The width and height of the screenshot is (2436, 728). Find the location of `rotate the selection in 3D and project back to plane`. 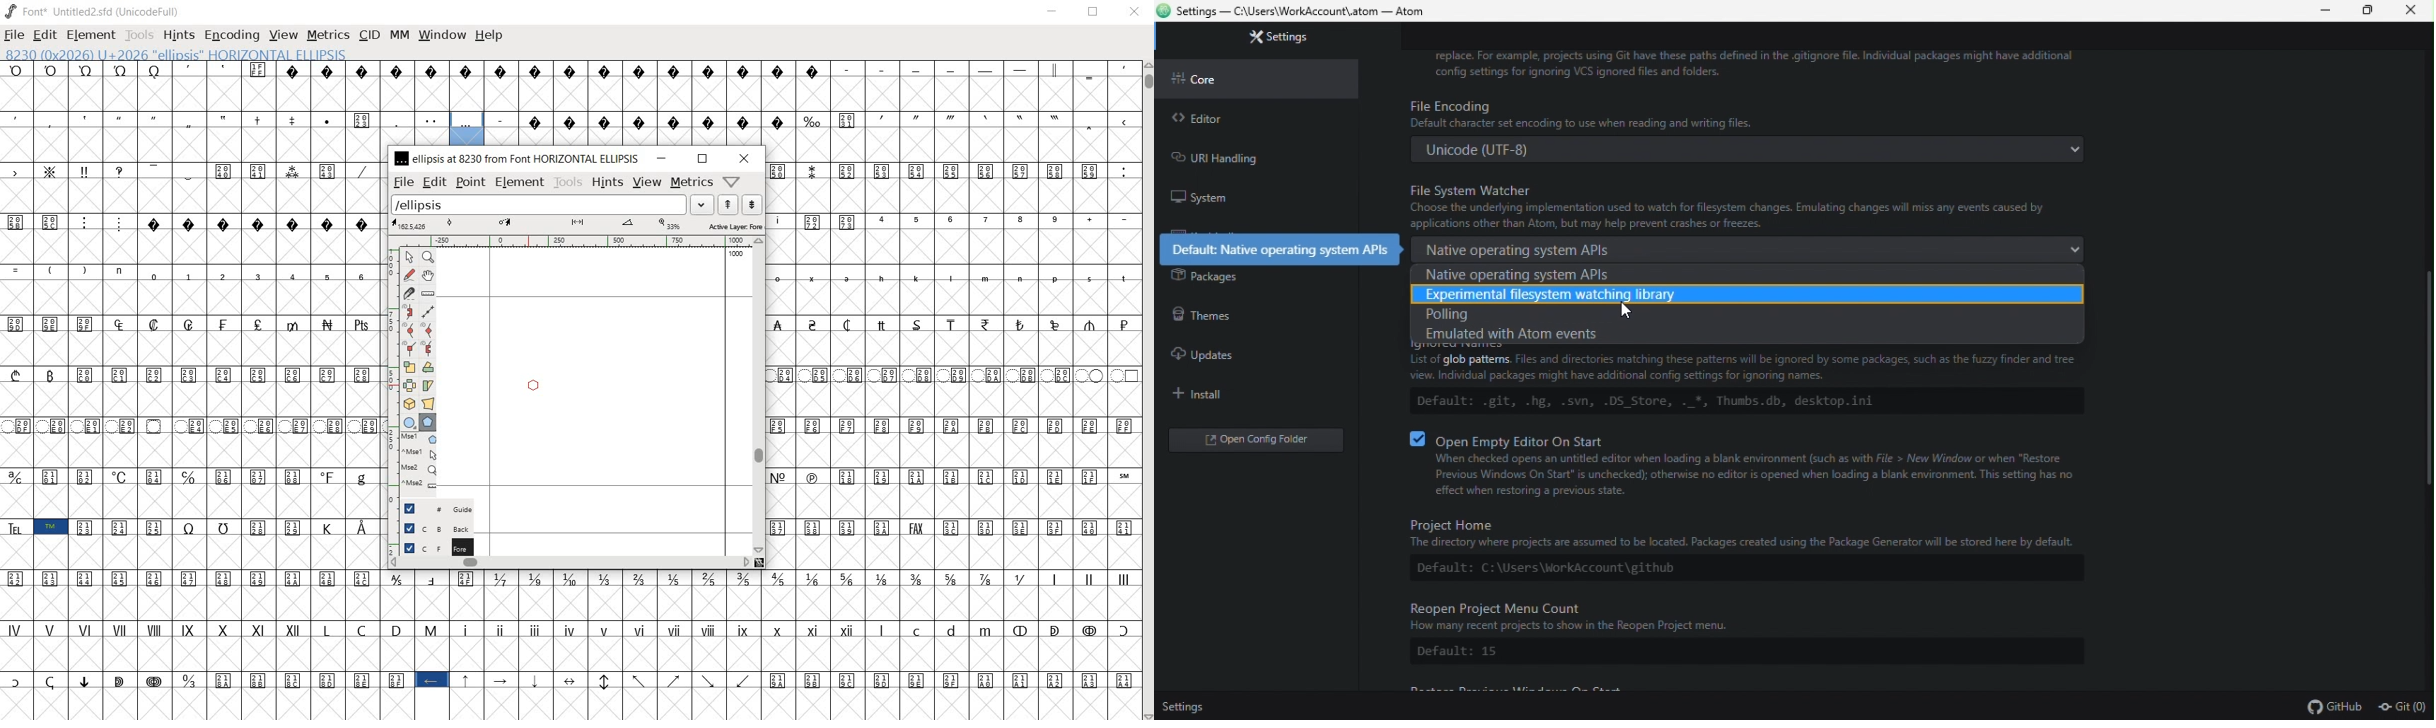

rotate the selection in 3D and project back to plane is located at coordinates (408, 403).